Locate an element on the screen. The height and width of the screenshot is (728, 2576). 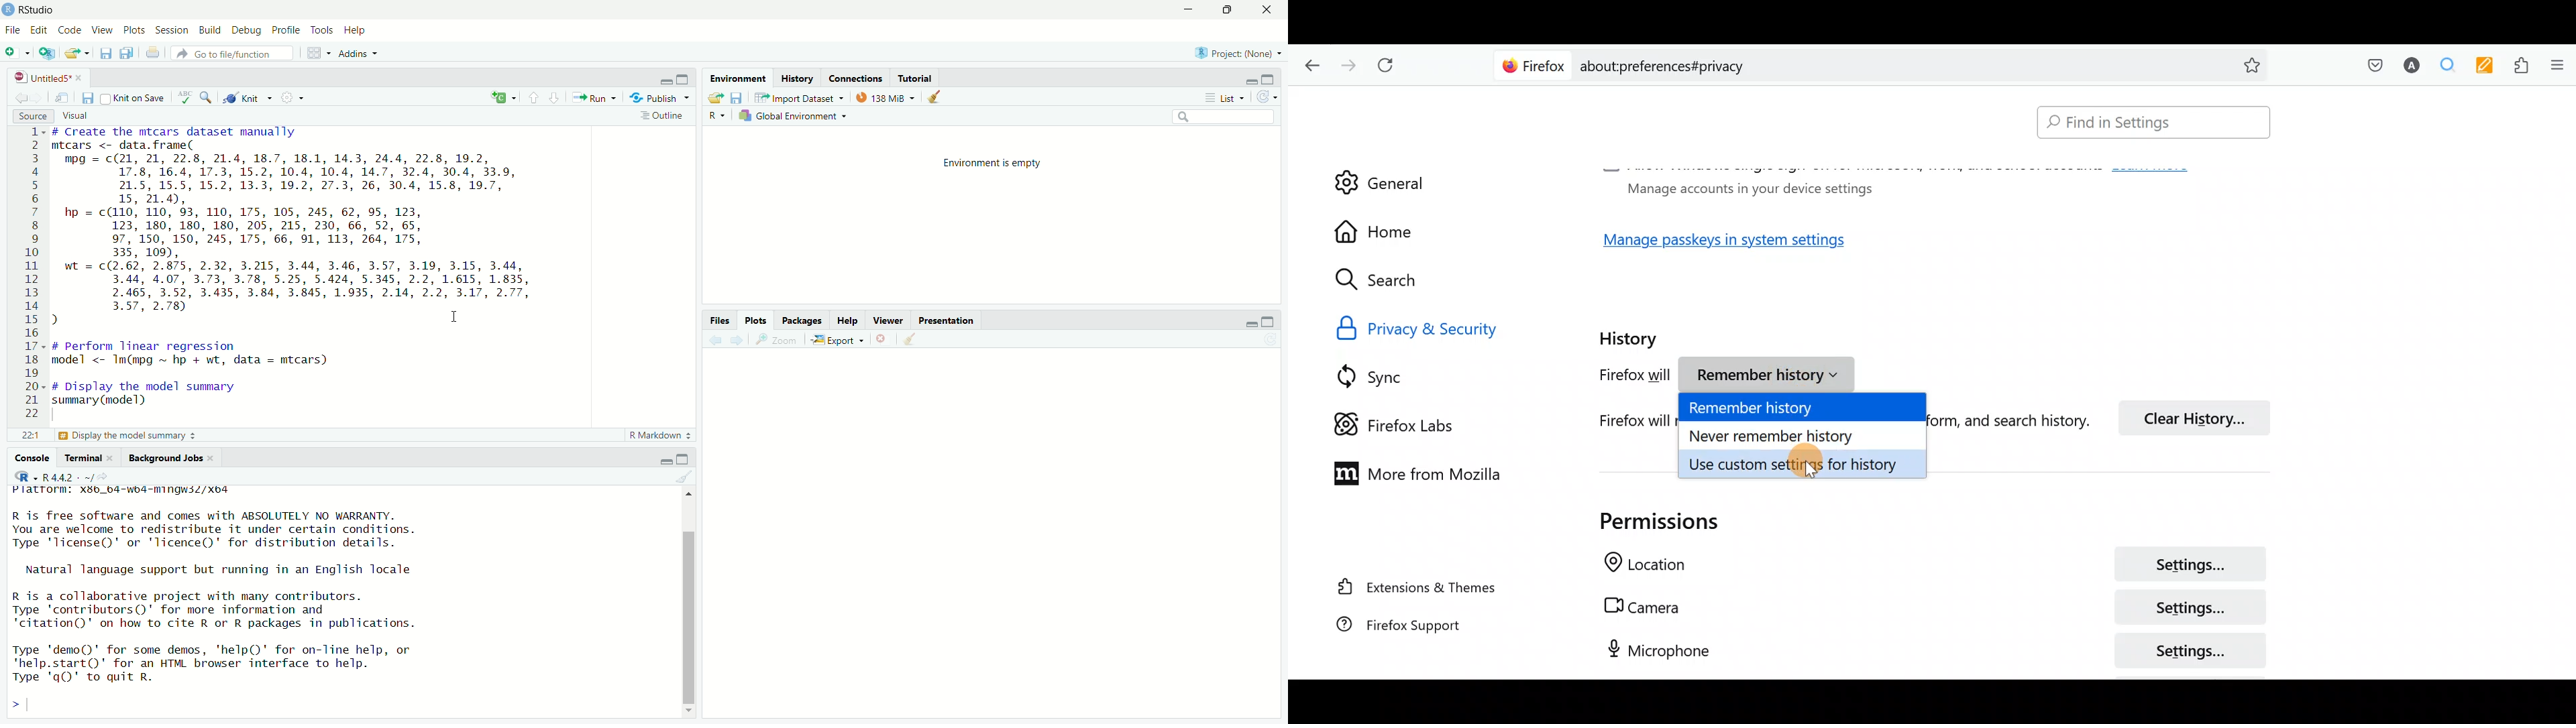
Presentation is located at coordinates (947, 321).